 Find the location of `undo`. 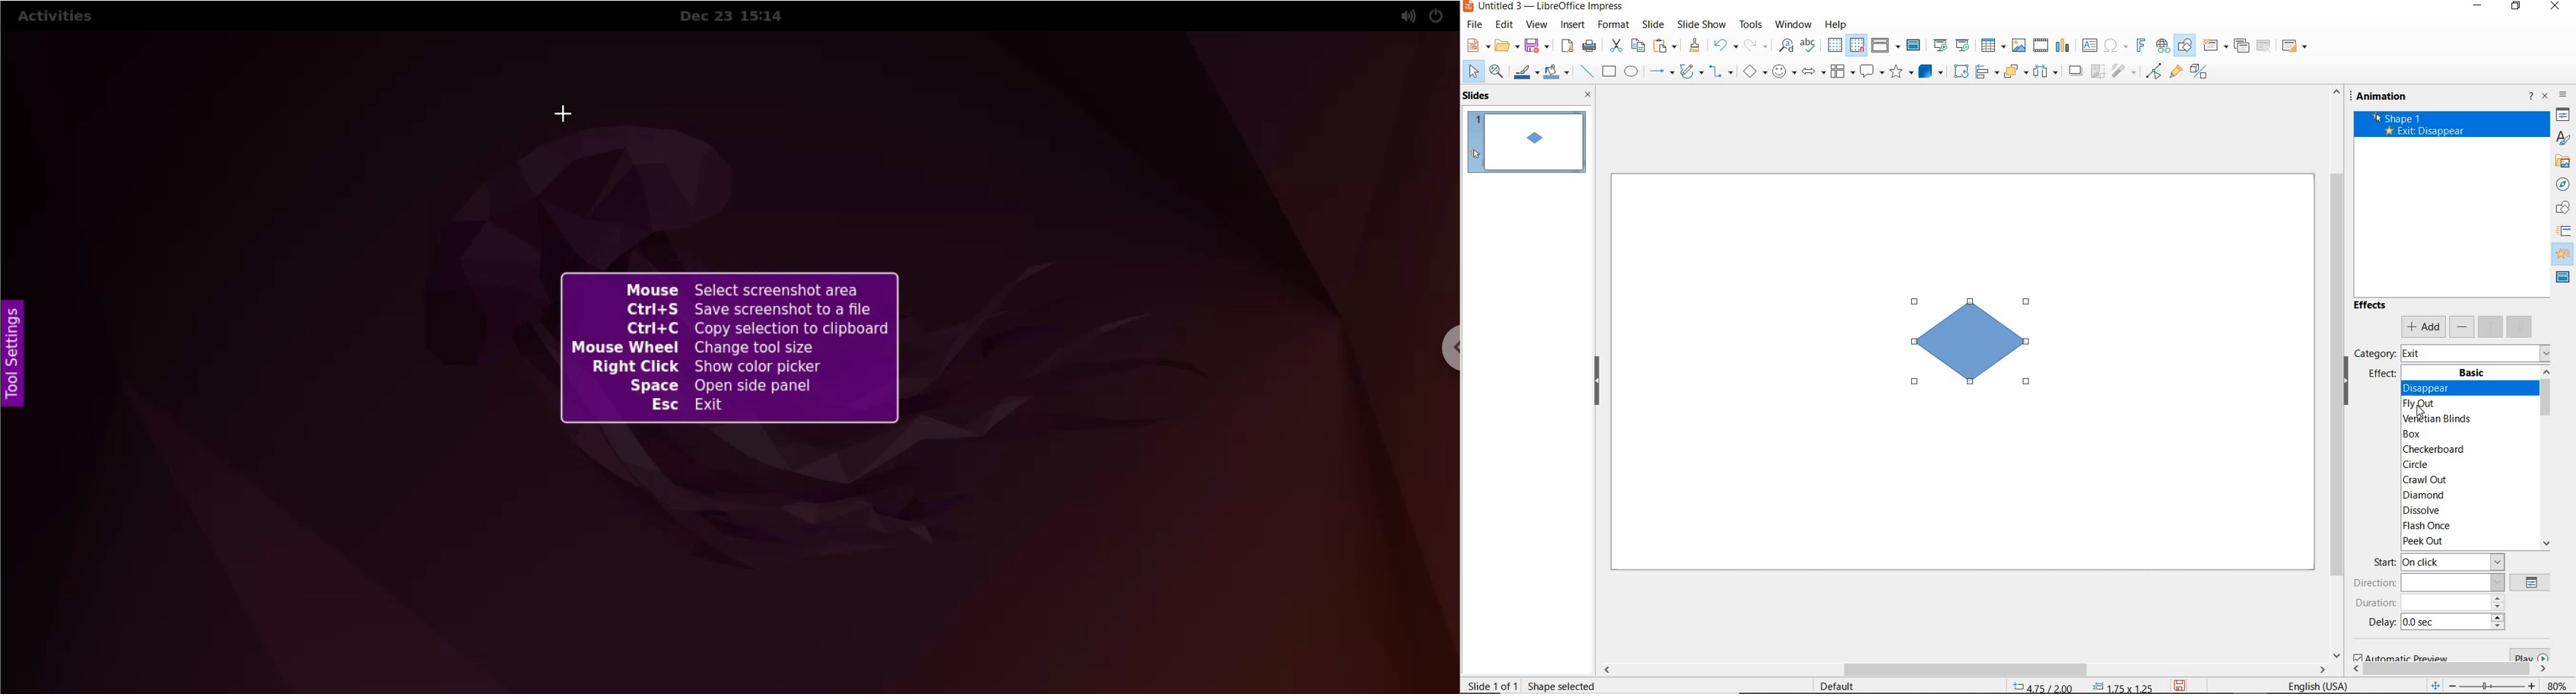

undo is located at coordinates (1725, 45).